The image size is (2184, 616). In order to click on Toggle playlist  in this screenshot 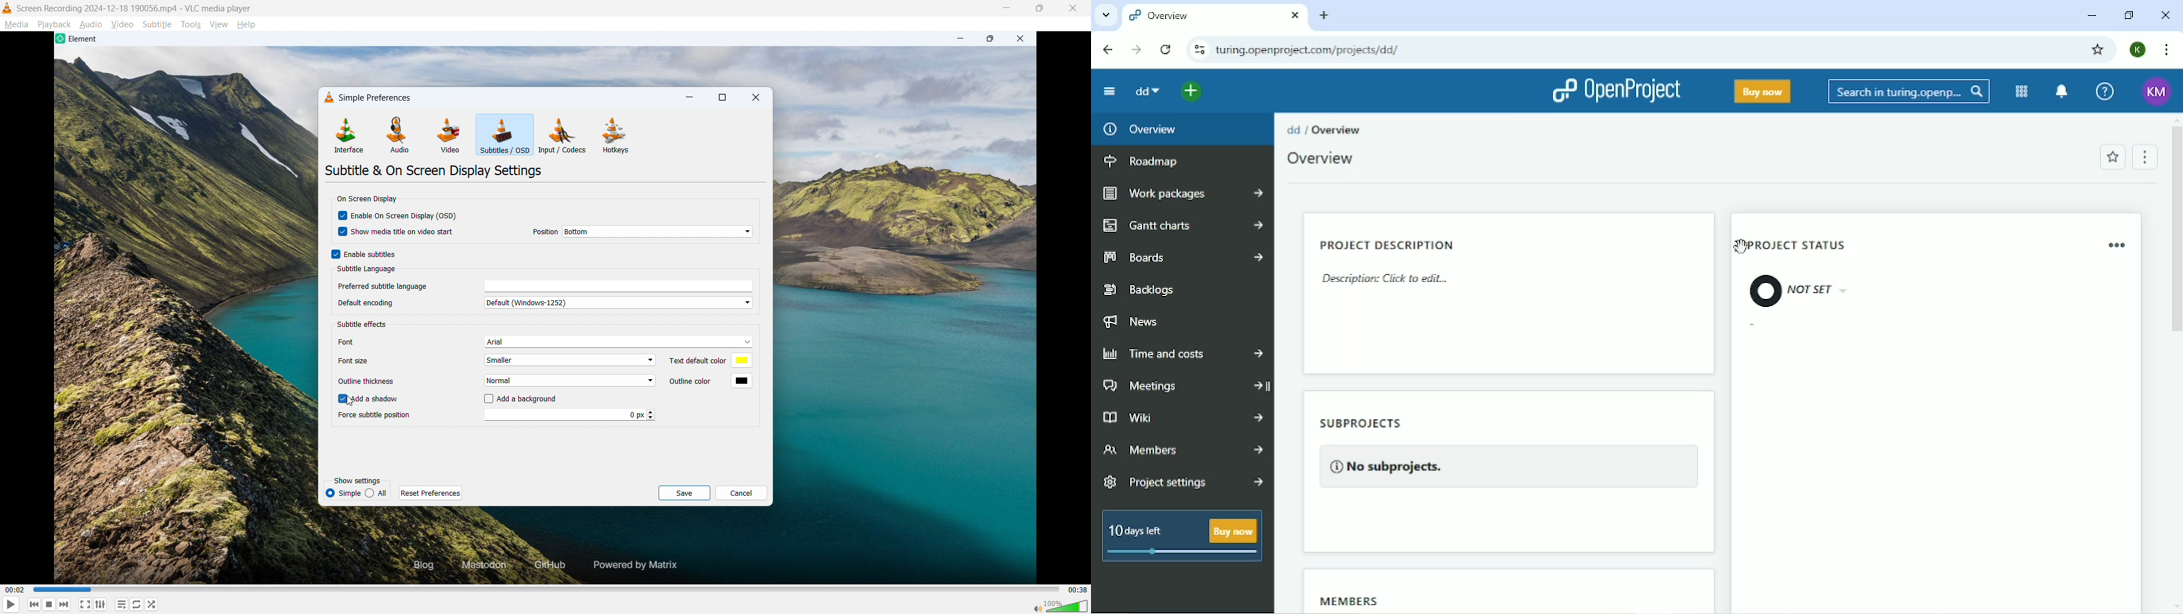, I will do `click(122, 604)`.